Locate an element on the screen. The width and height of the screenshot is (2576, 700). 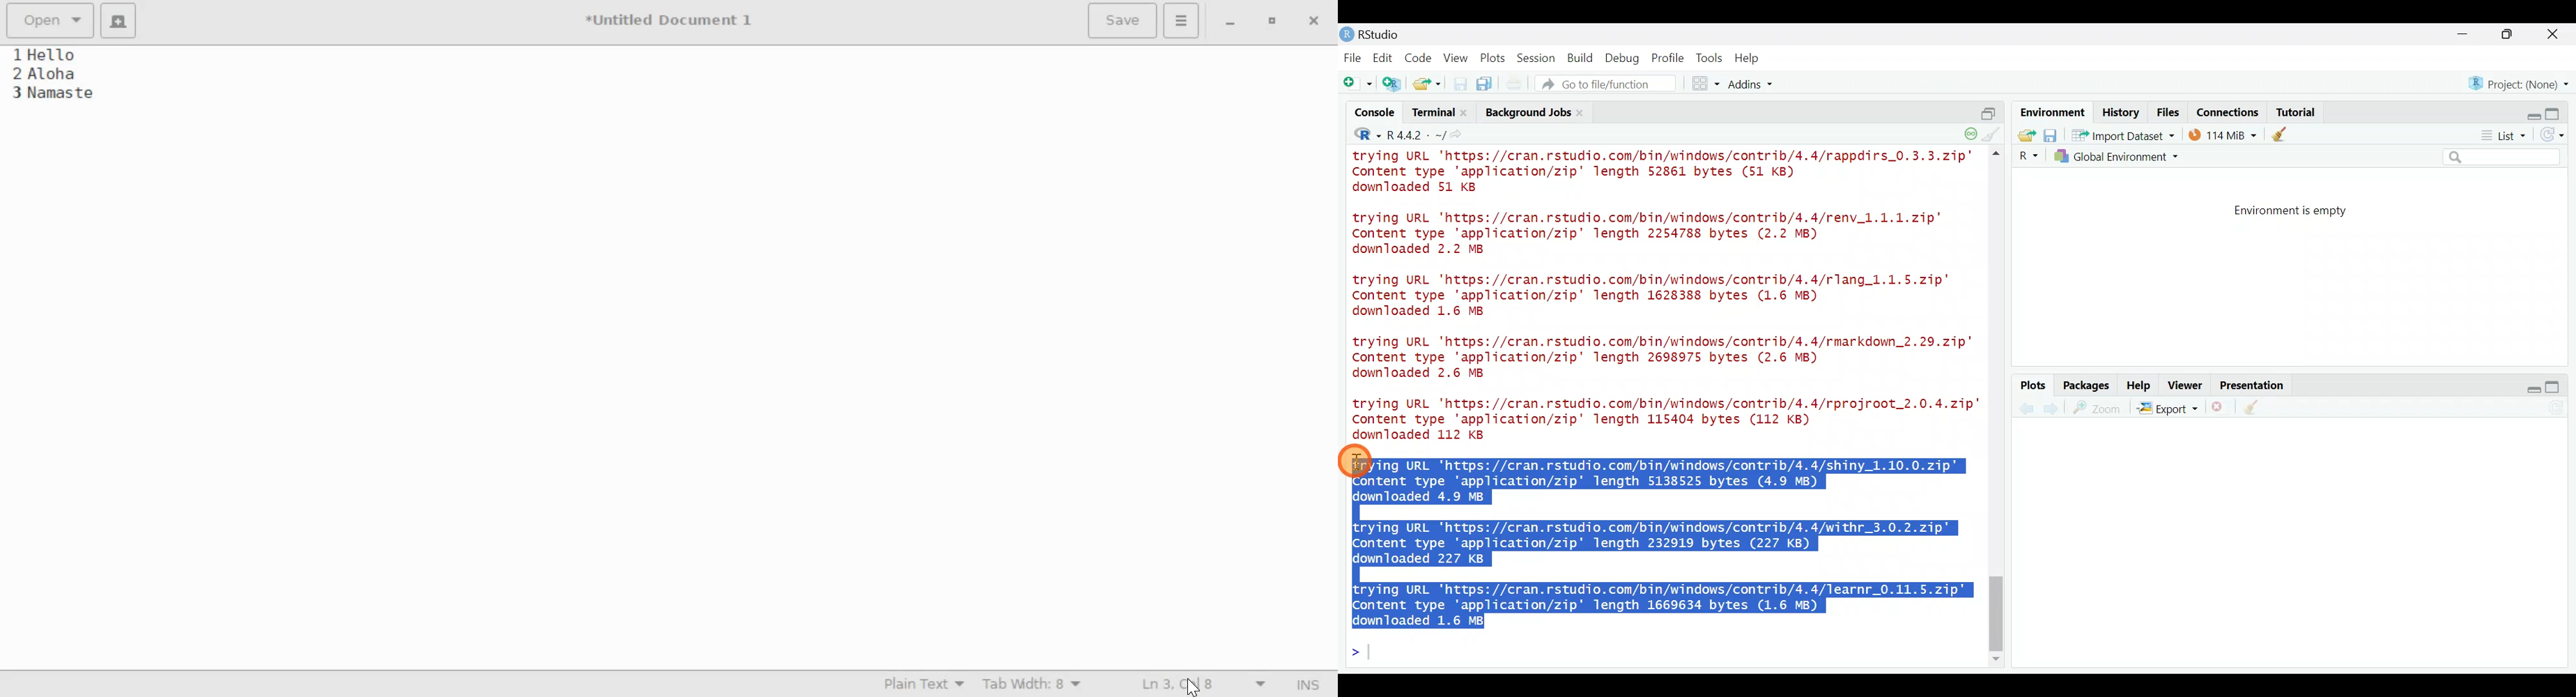
Tools is located at coordinates (1710, 57).